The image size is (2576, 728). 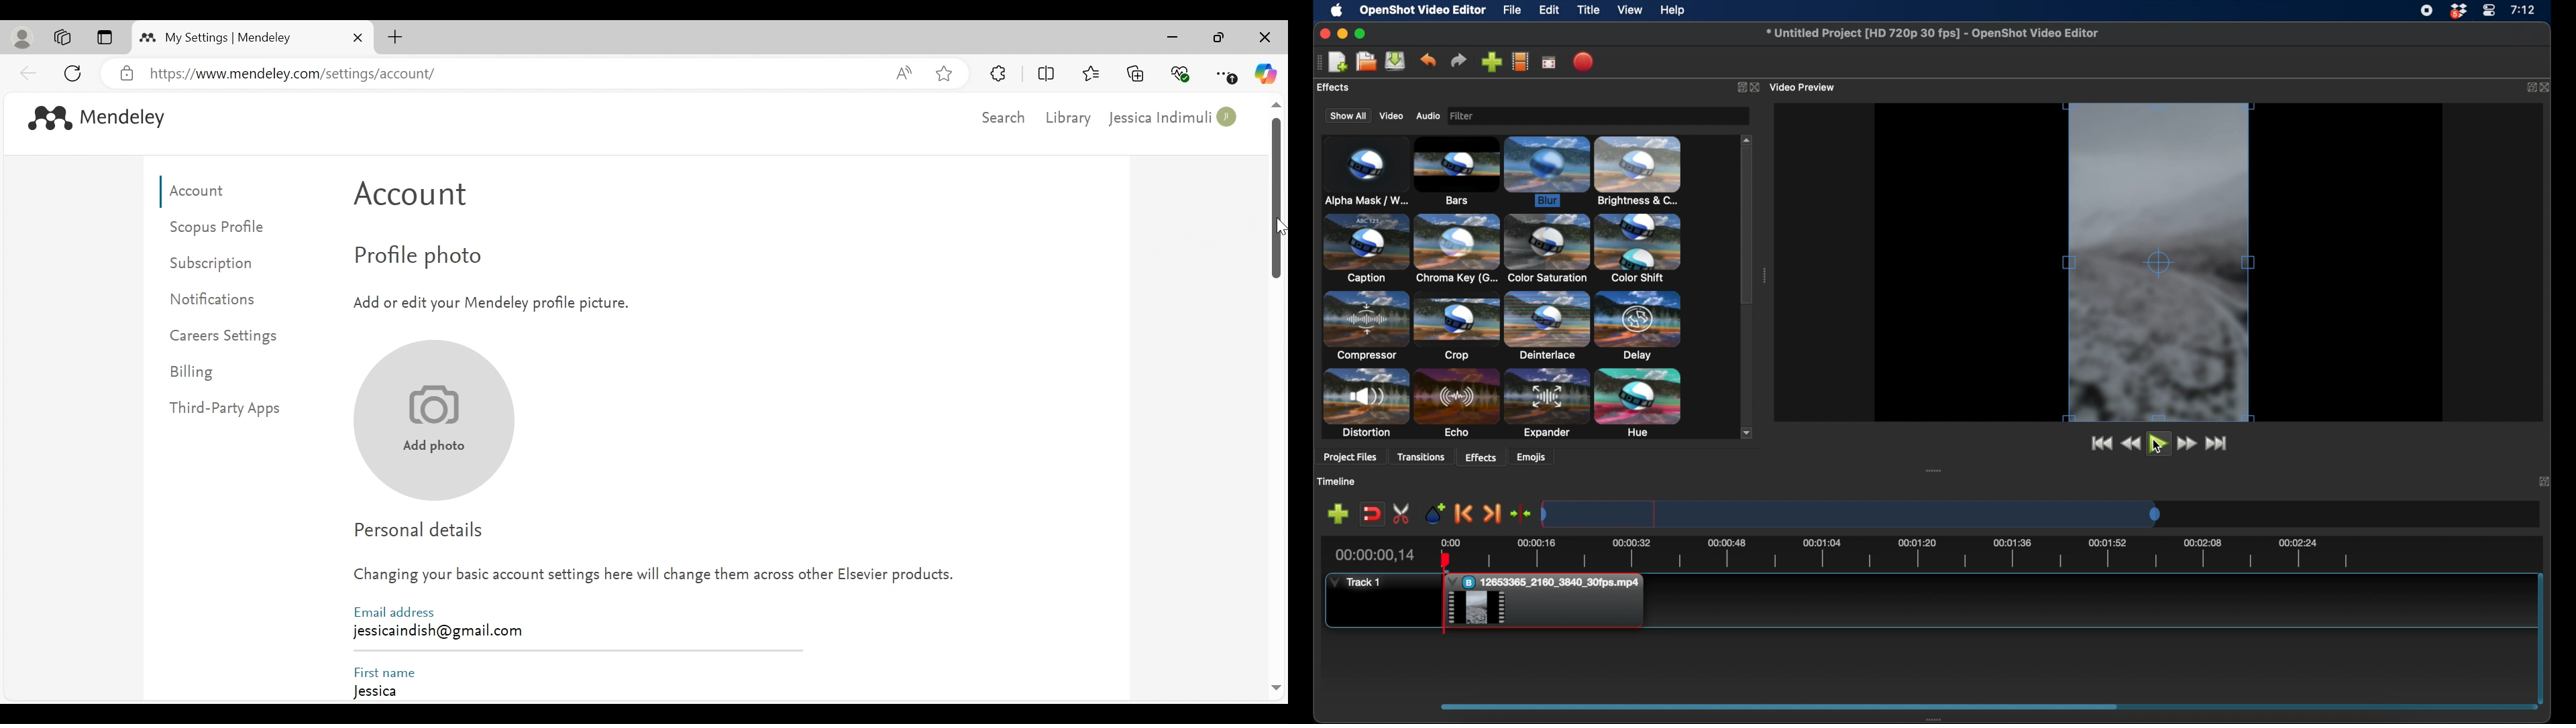 I want to click on Third Party Apps, so click(x=235, y=409).